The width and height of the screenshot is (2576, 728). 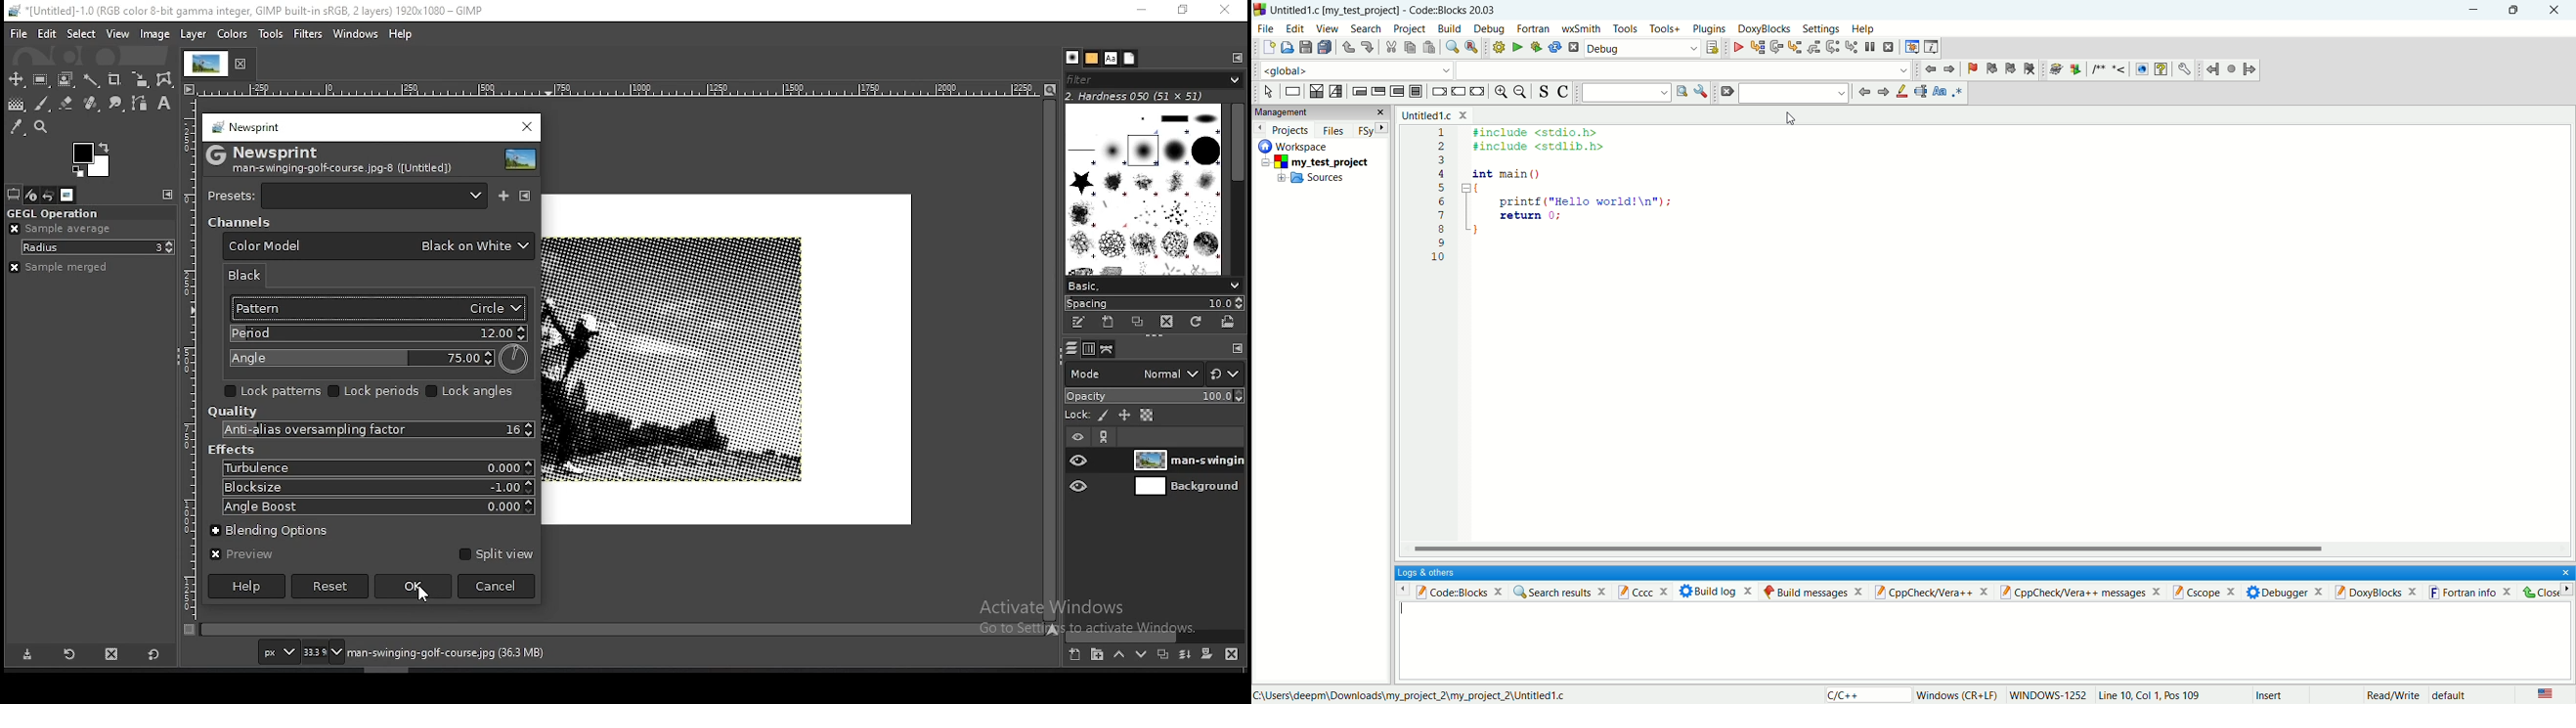 What do you see at coordinates (1726, 92) in the screenshot?
I see `clear` at bounding box center [1726, 92].